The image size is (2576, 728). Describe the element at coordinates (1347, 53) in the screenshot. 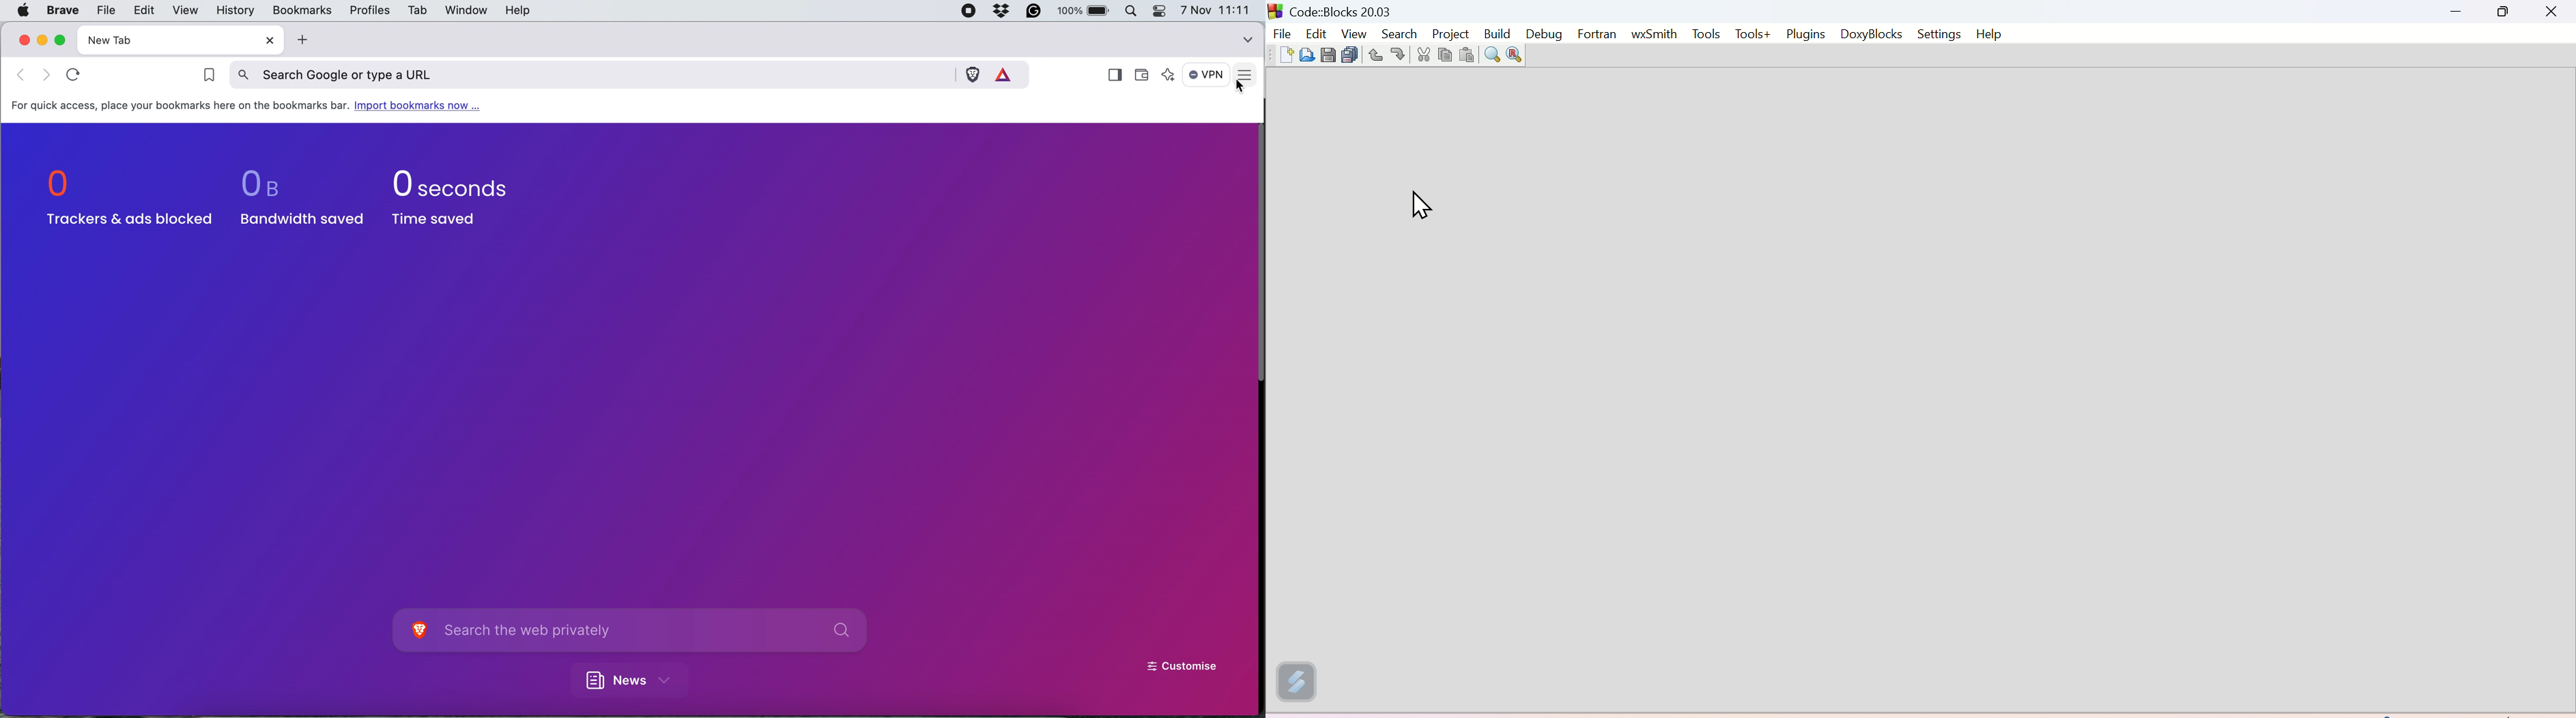

I see `` at that location.